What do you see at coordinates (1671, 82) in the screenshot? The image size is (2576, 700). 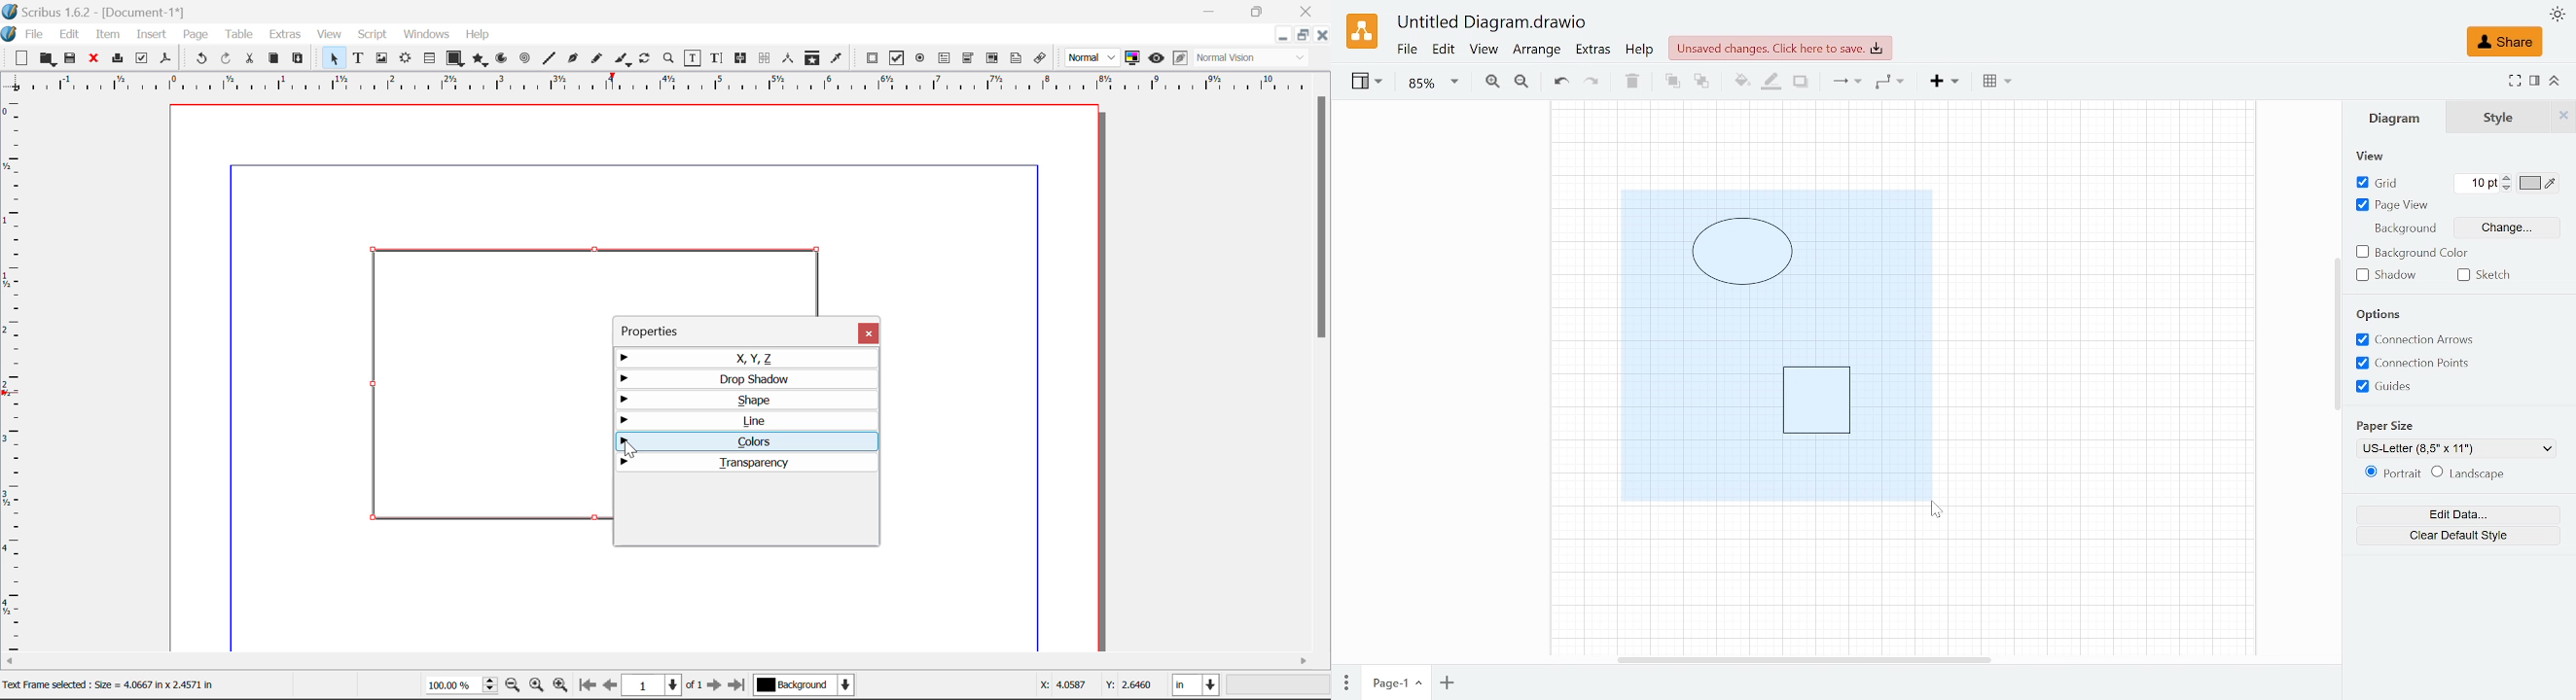 I see `TO front` at bounding box center [1671, 82].